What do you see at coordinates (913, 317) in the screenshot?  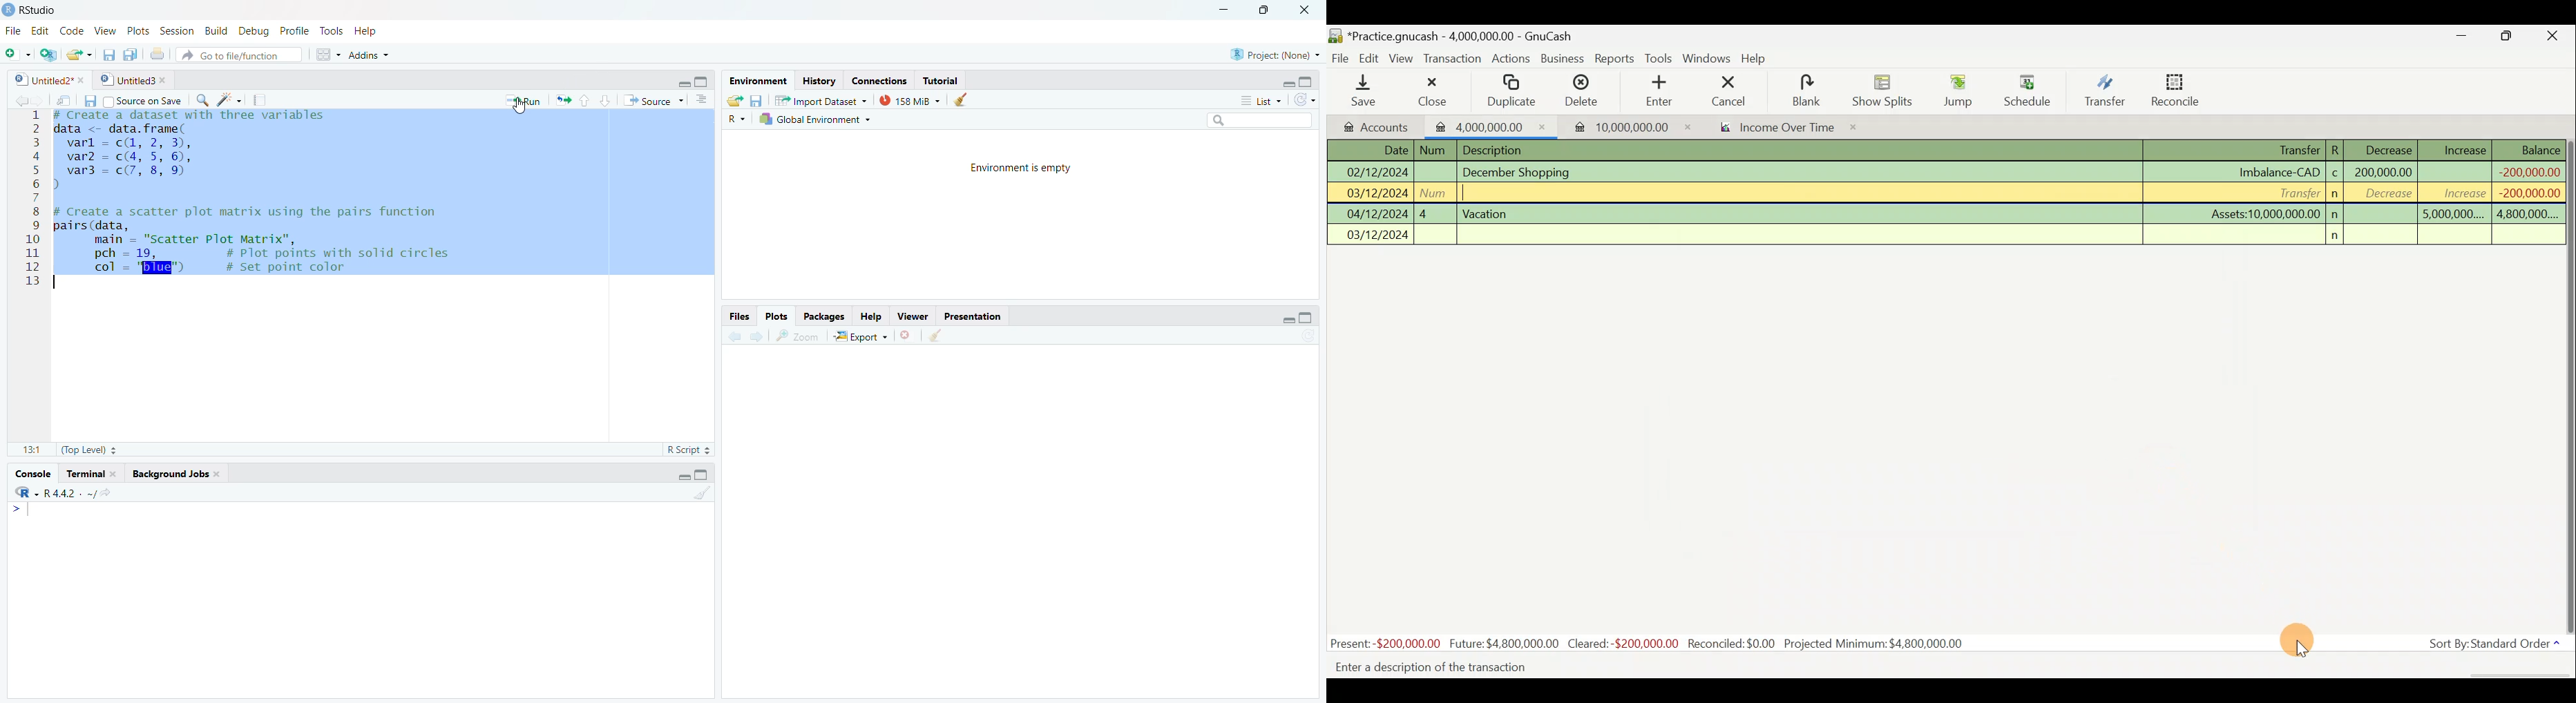 I see ` Viewer` at bounding box center [913, 317].